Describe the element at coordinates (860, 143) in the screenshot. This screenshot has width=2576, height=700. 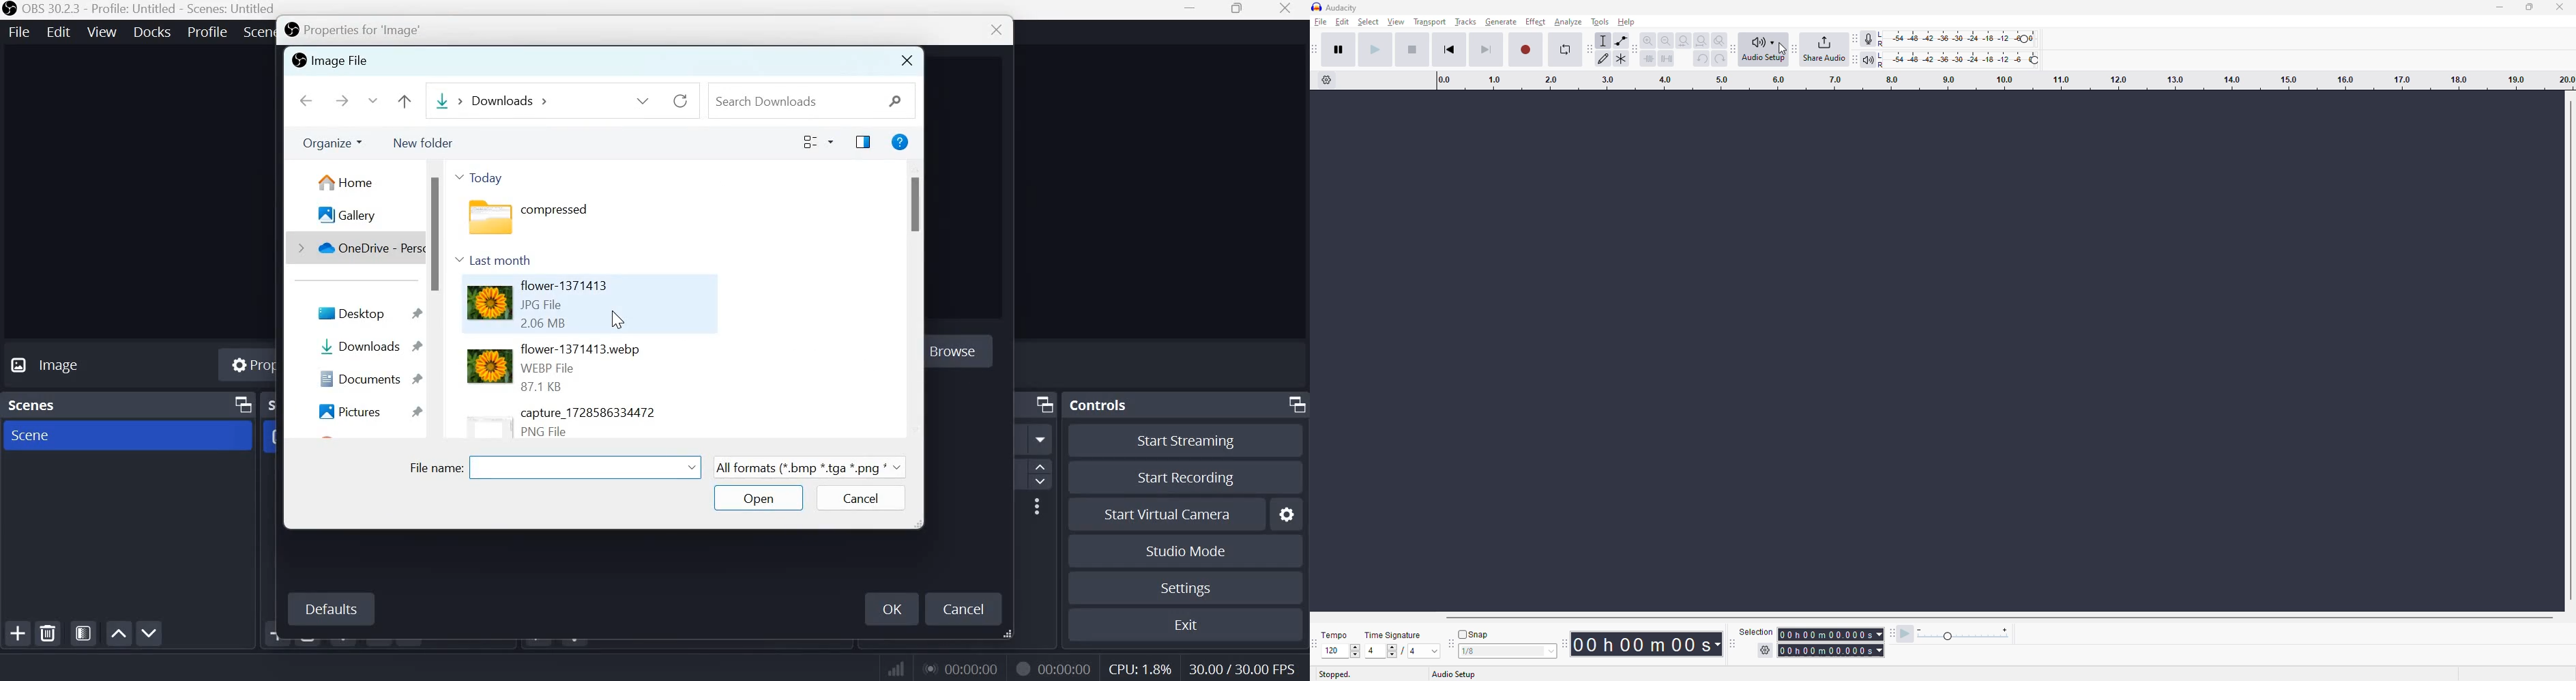
I see `show the preview pane` at that location.